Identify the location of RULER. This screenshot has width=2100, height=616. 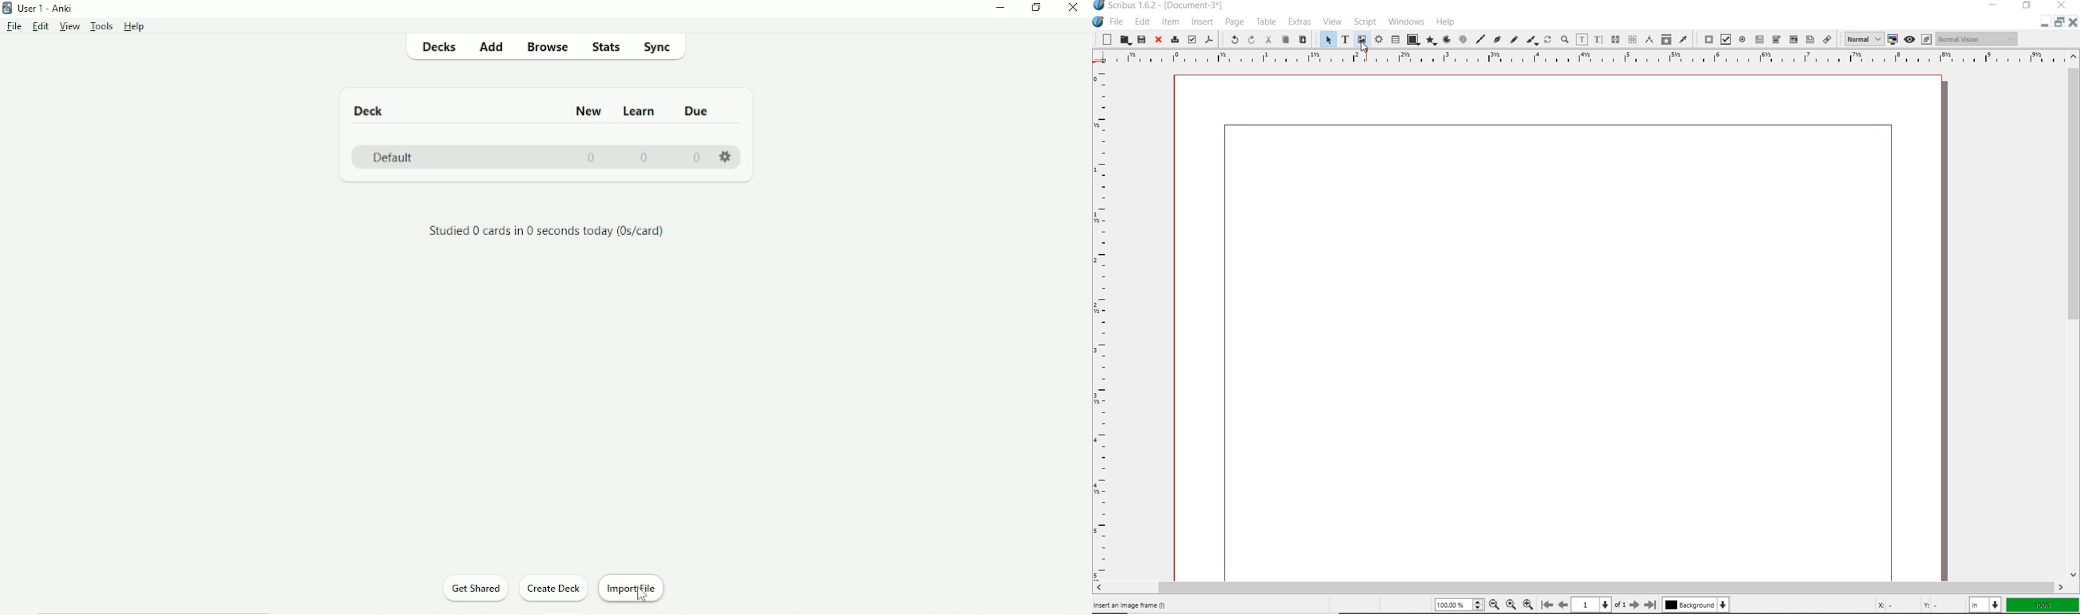
(1104, 321).